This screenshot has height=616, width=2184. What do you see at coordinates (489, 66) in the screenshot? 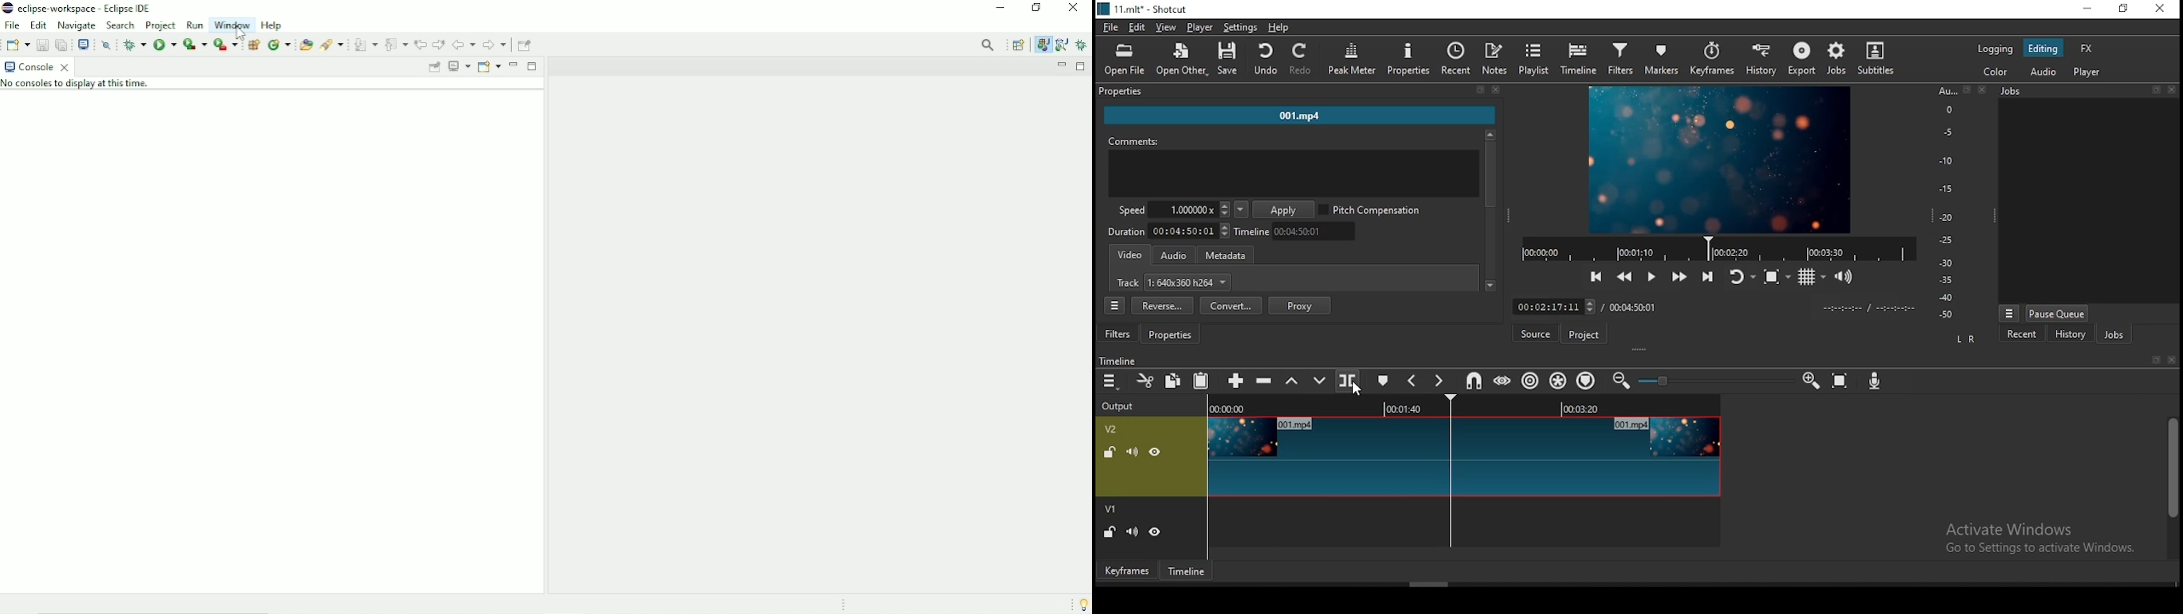
I see `Open console` at bounding box center [489, 66].